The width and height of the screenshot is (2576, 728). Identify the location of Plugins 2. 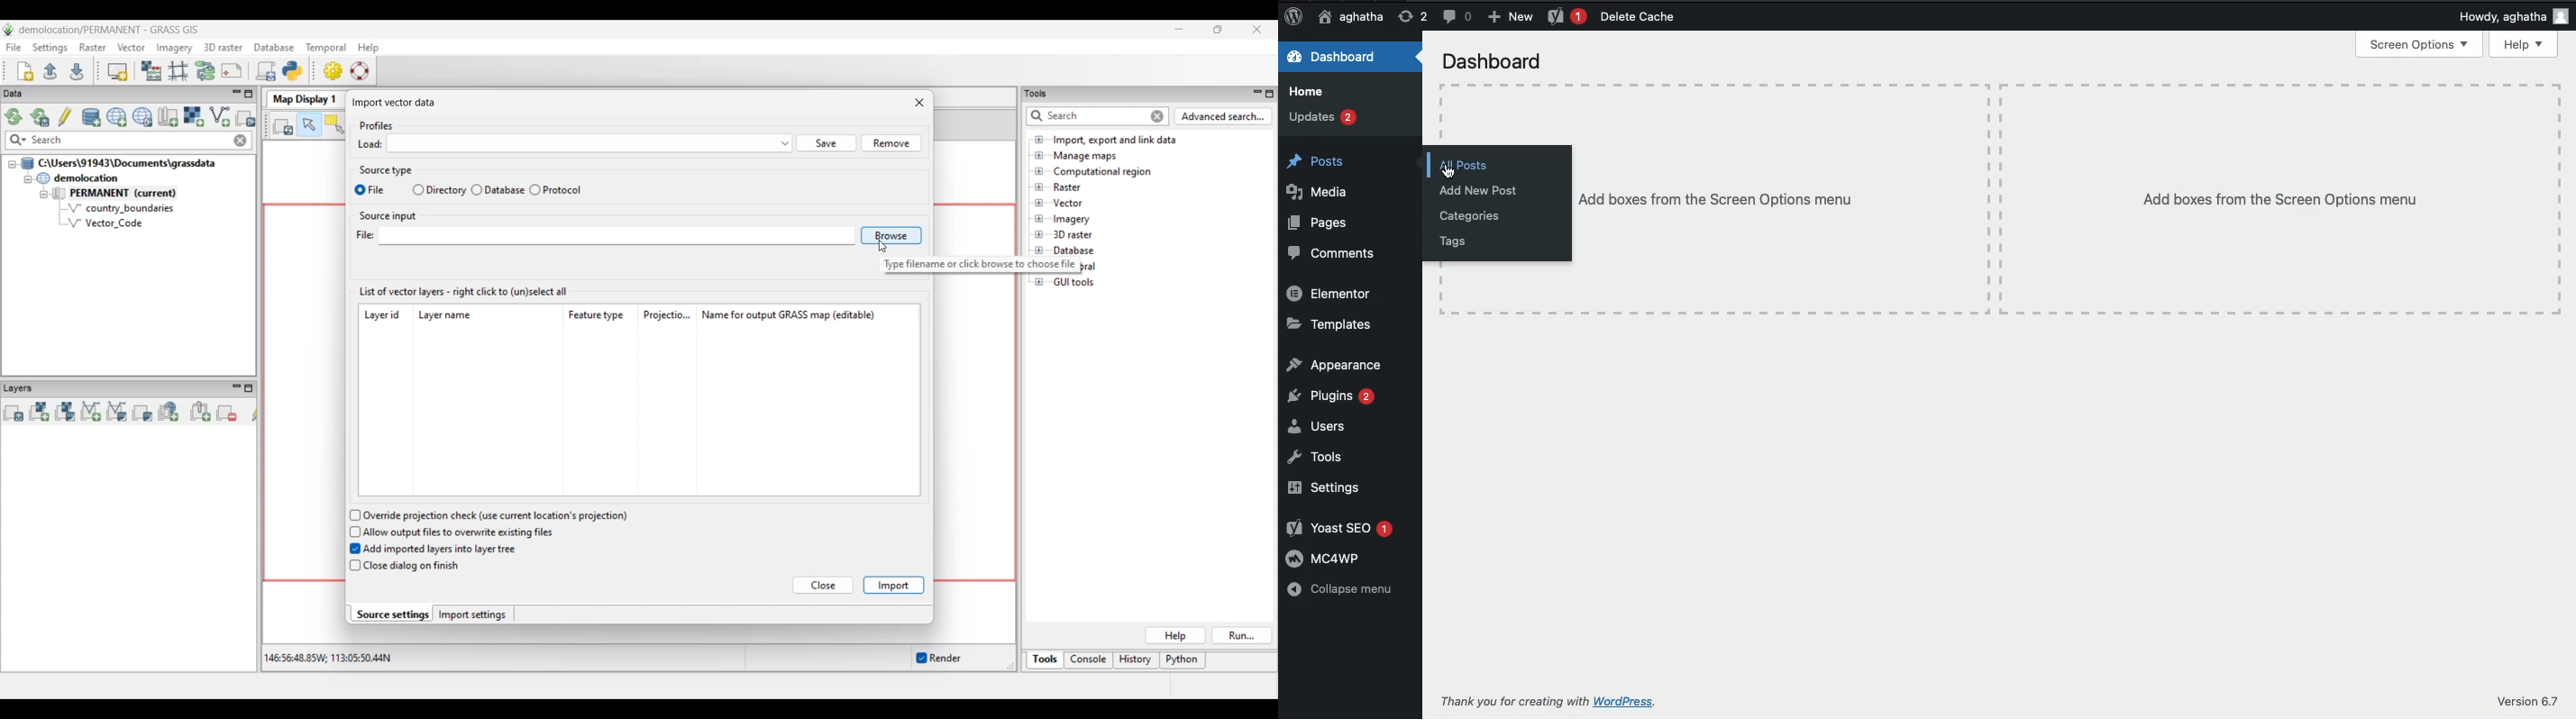
(1332, 396).